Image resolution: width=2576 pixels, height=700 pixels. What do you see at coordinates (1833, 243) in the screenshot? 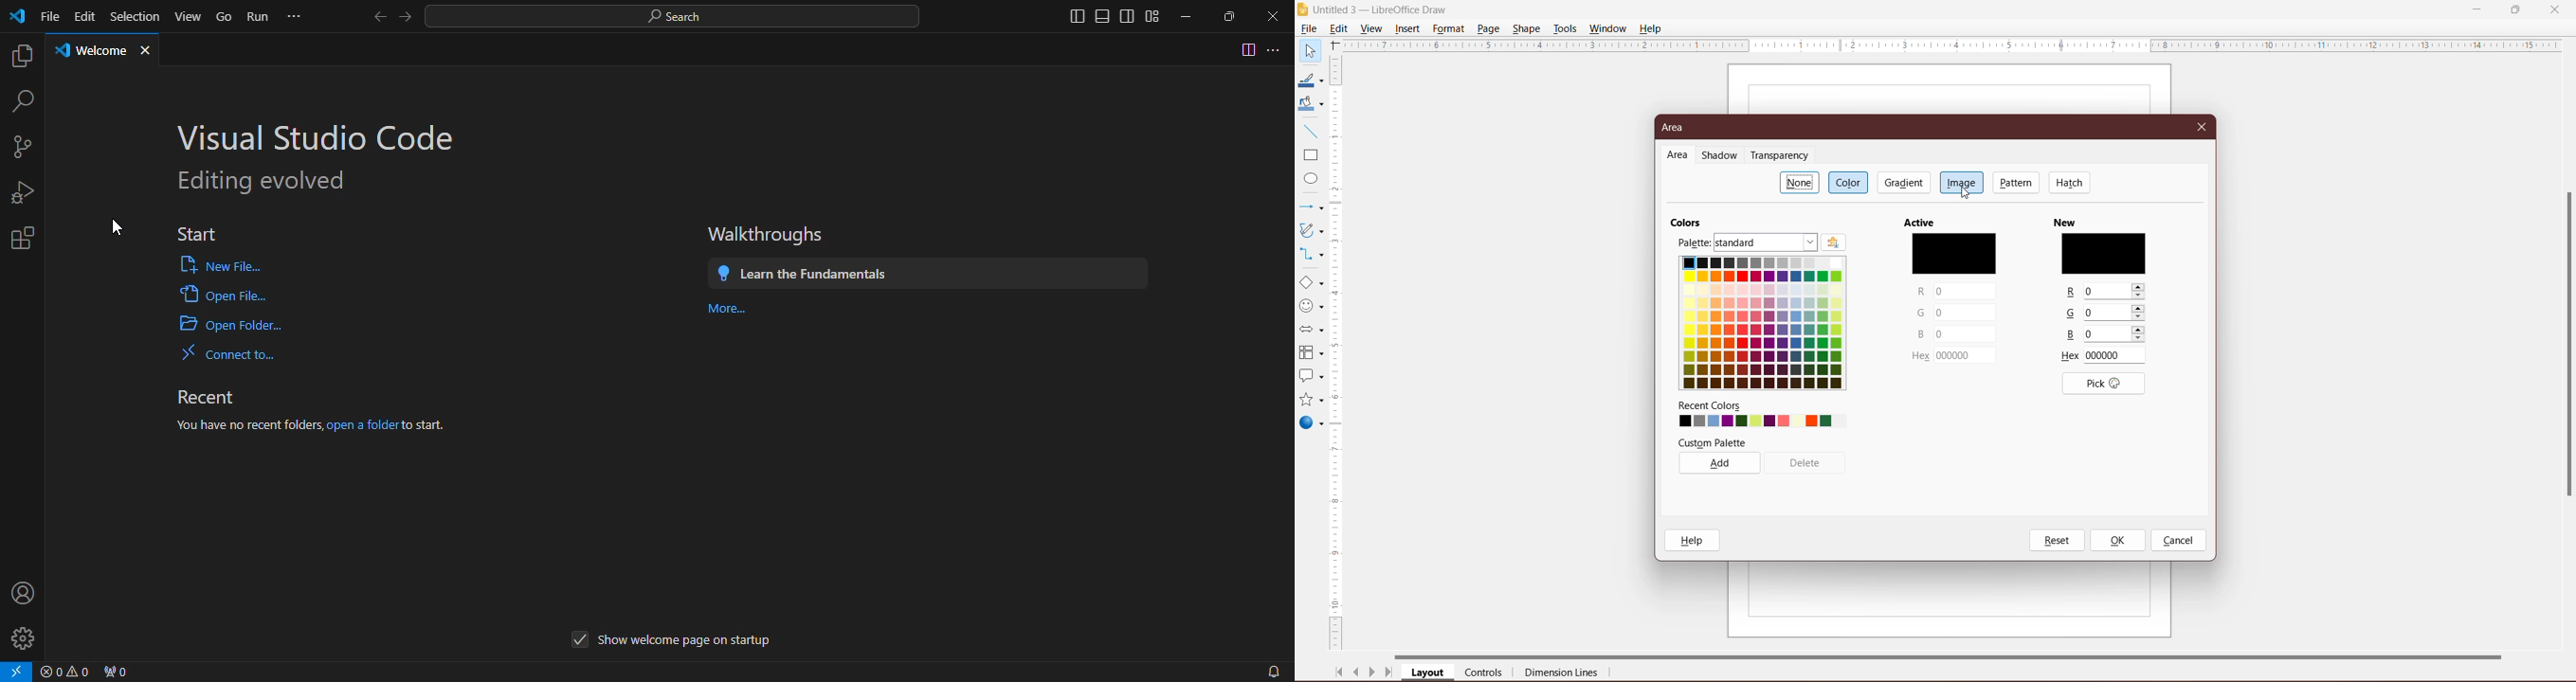
I see `Add palette by extension` at bounding box center [1833, 243].